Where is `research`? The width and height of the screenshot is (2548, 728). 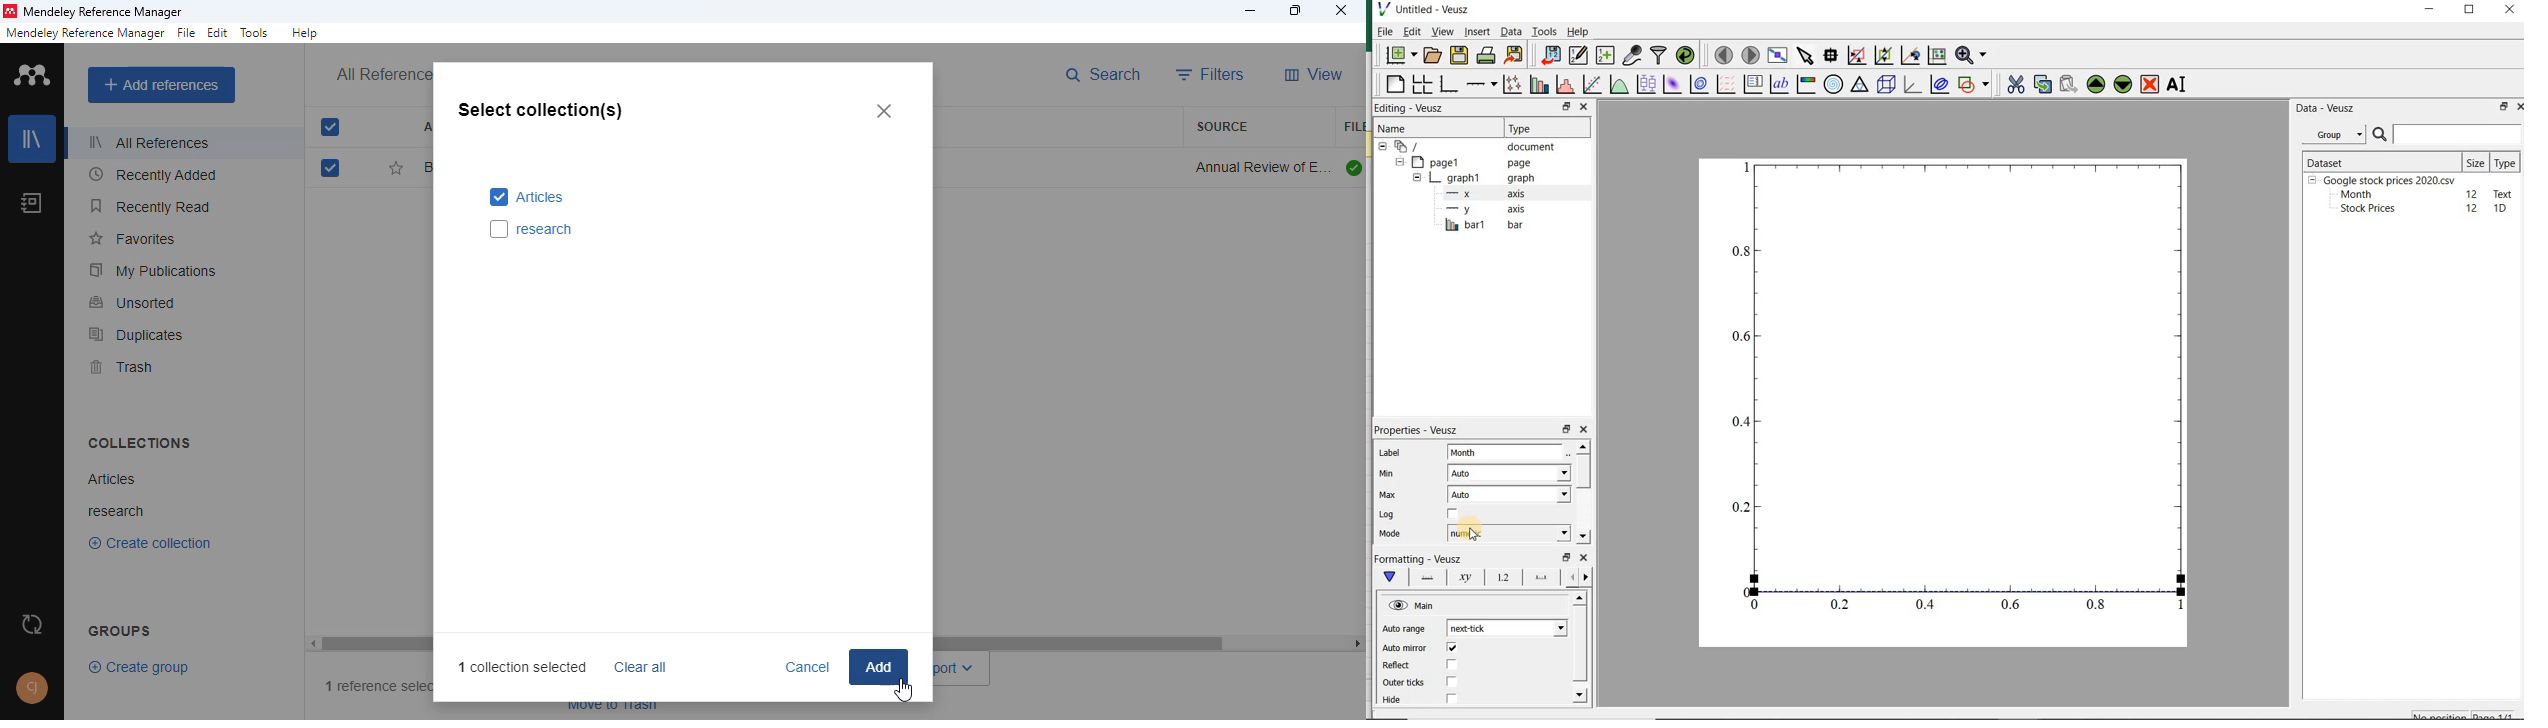
research is located at coordinates (121, 510).